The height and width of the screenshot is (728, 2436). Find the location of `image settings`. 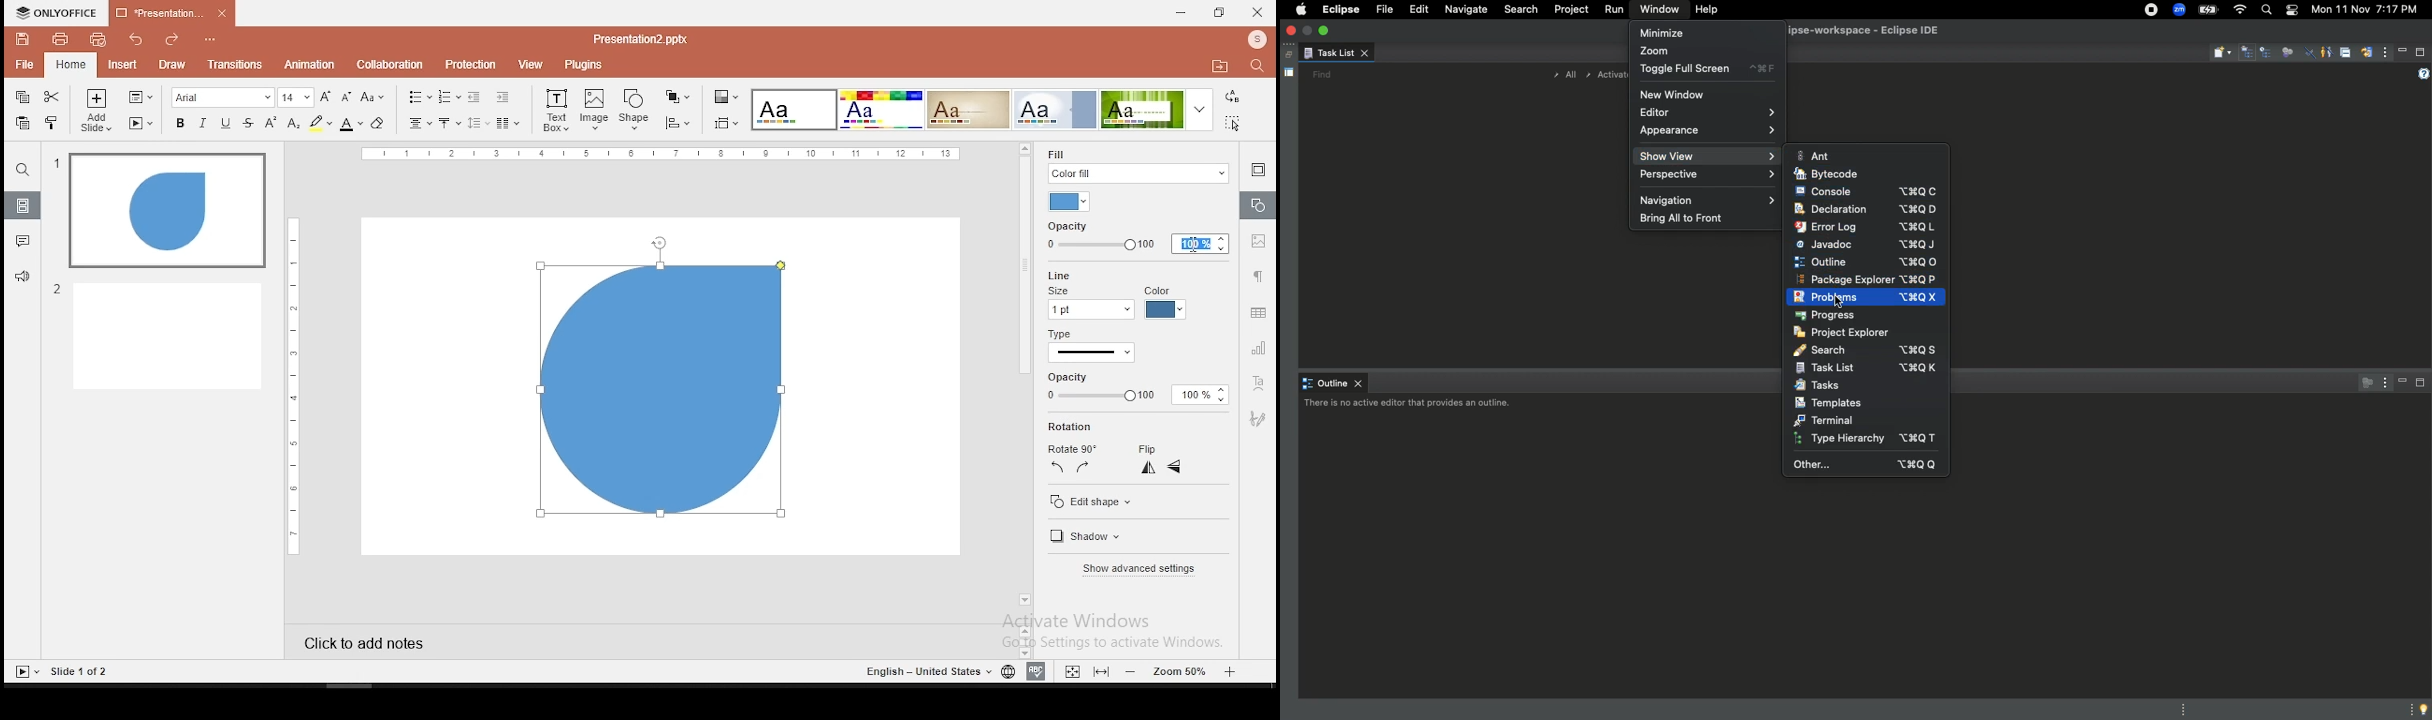

image settings is located at coordinates (1260, 243).